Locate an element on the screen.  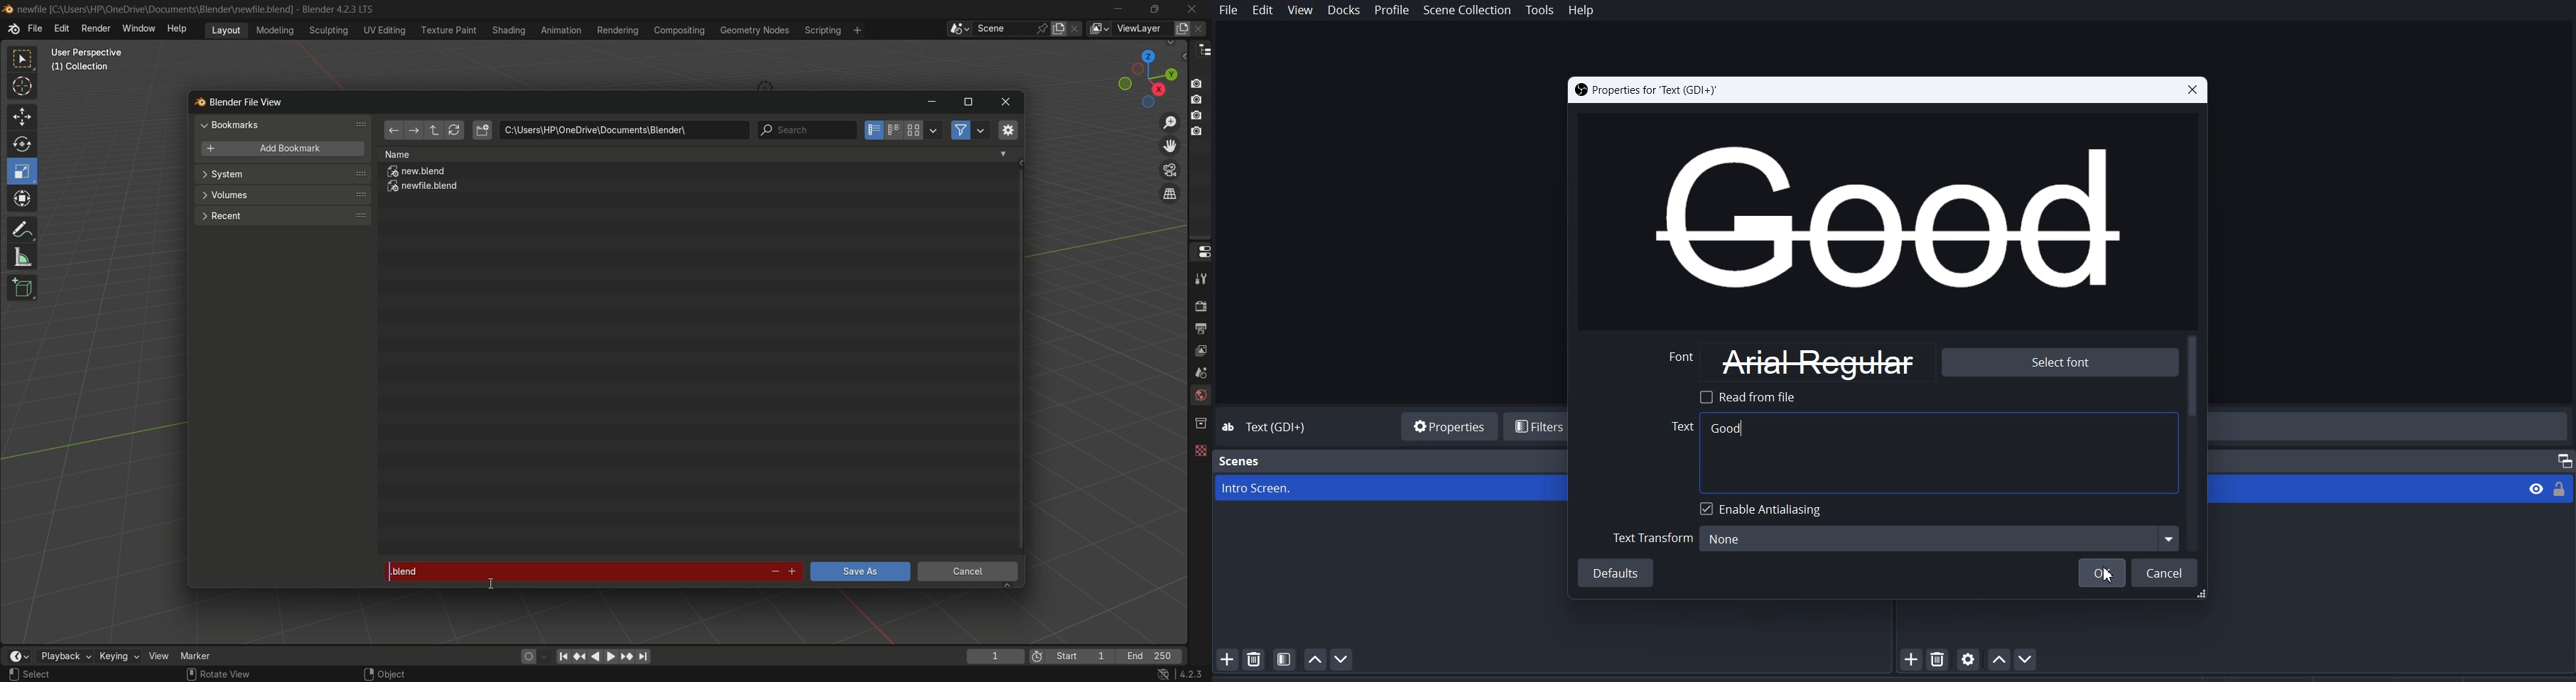
Remove selected Source is located at coordinates (1939, 659).